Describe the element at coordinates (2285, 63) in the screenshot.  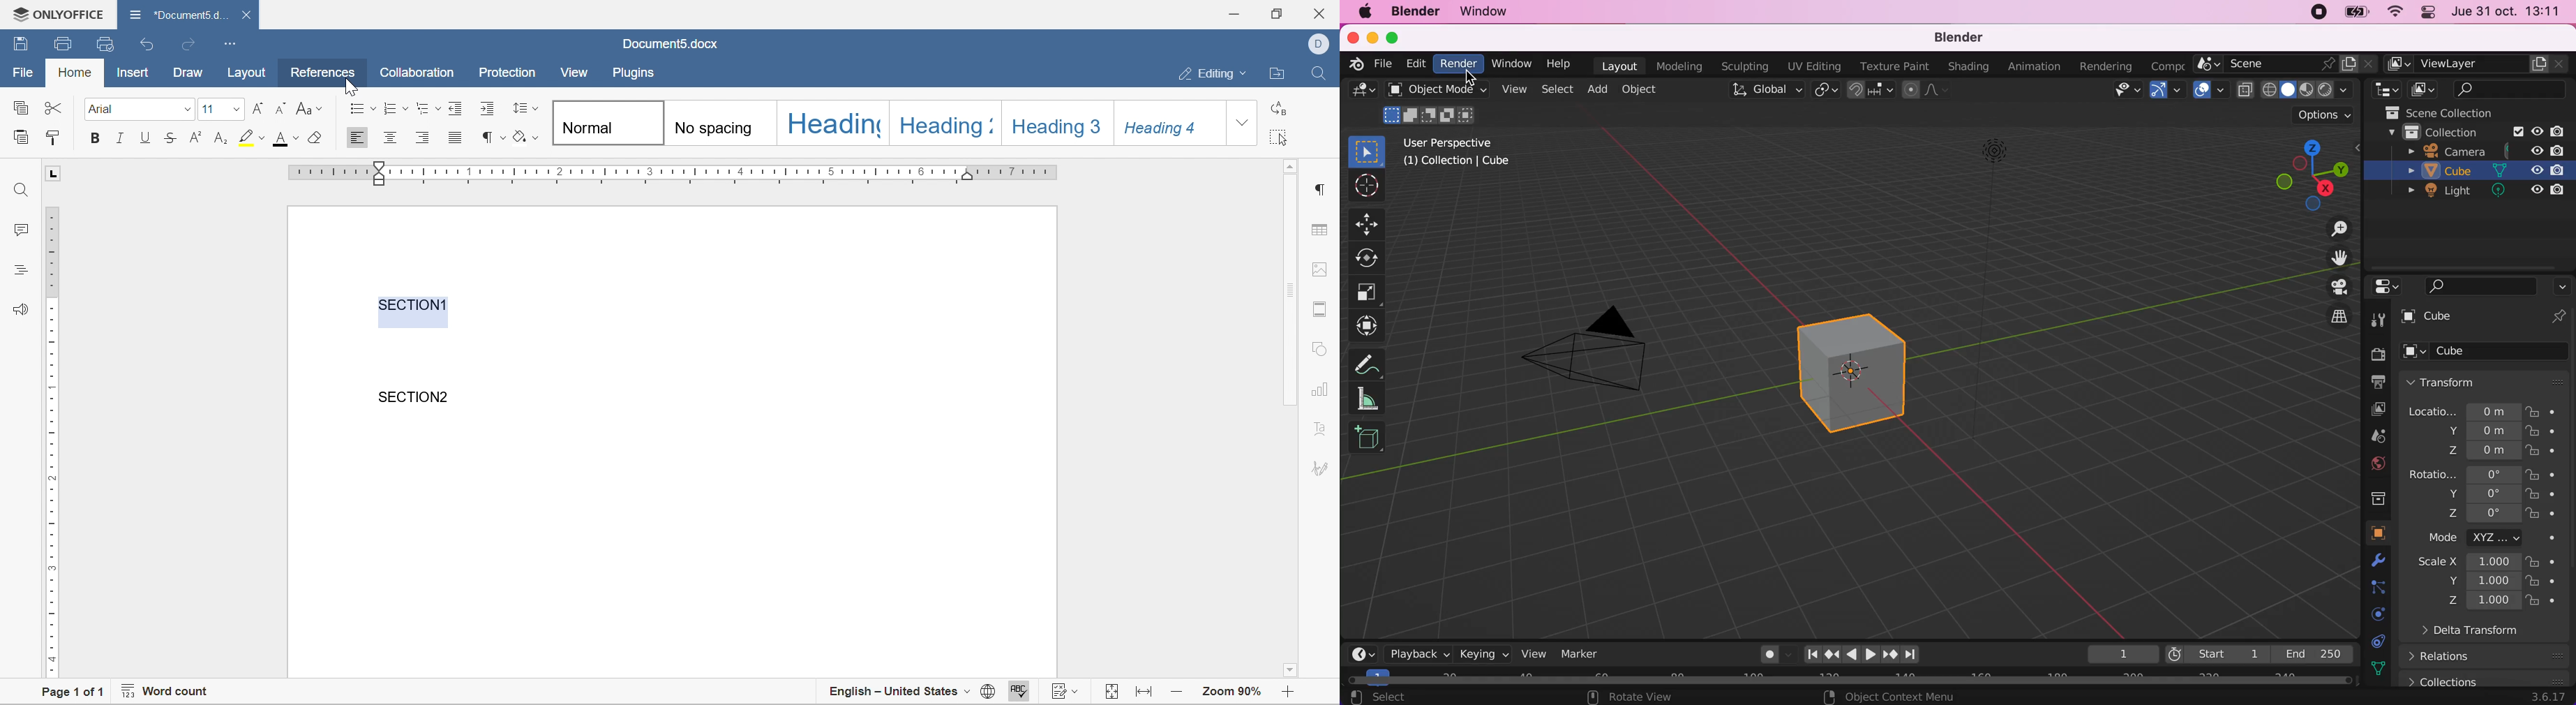
I see `scene` at that location.